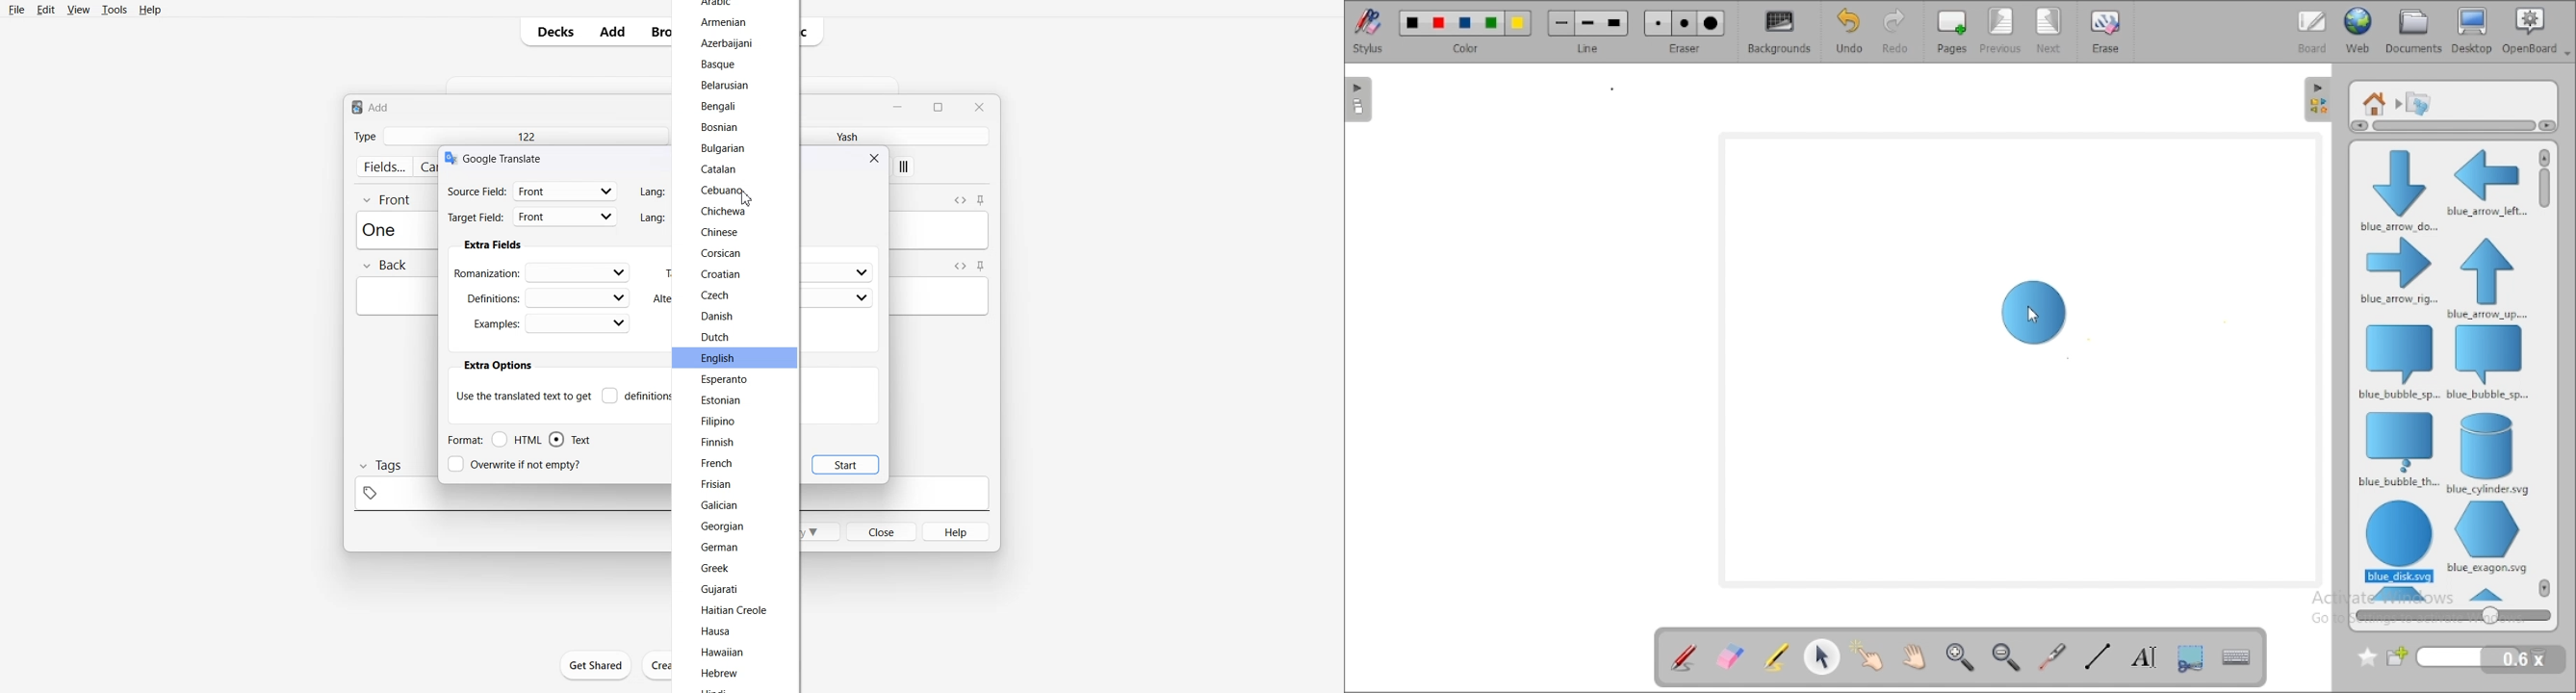 Image resolution: width=2576 pixels, height=700 pixels. What do you see at coordinates (846, 464) in the screenshot?
I see `Start` at bounding box center [846, 464].